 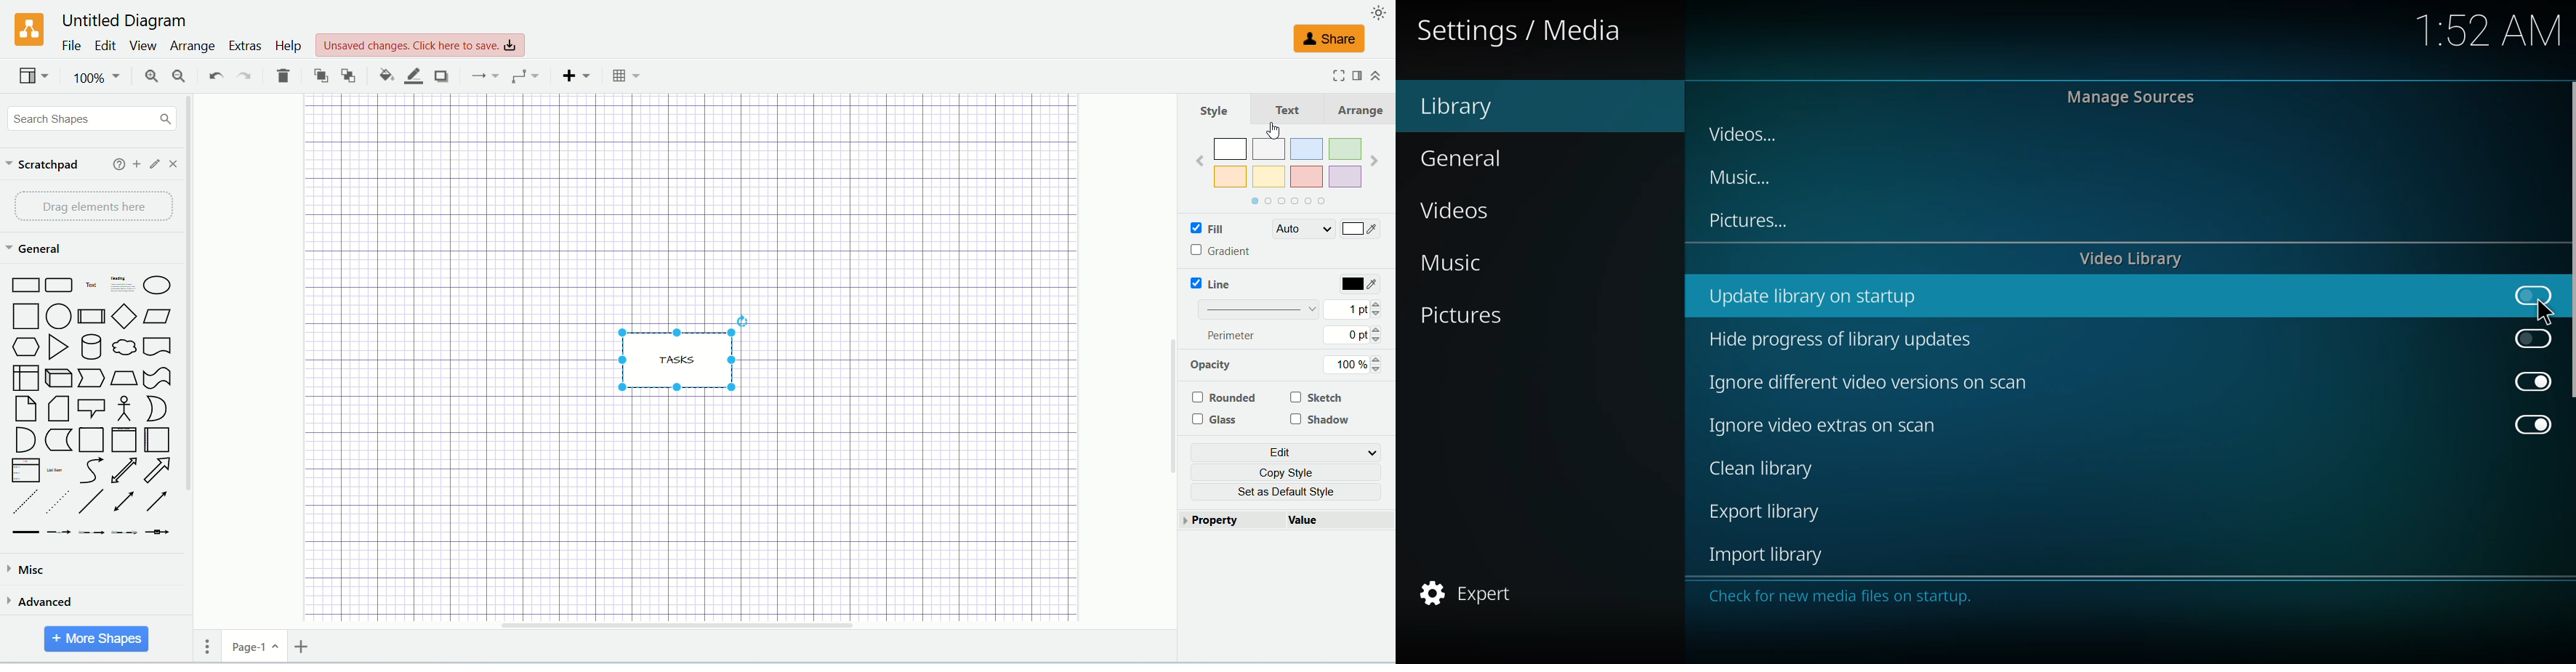 What do you see at coordinates (58, 441) in the screenshot?
I see `Data Storage` at bounding box center [58, 441].